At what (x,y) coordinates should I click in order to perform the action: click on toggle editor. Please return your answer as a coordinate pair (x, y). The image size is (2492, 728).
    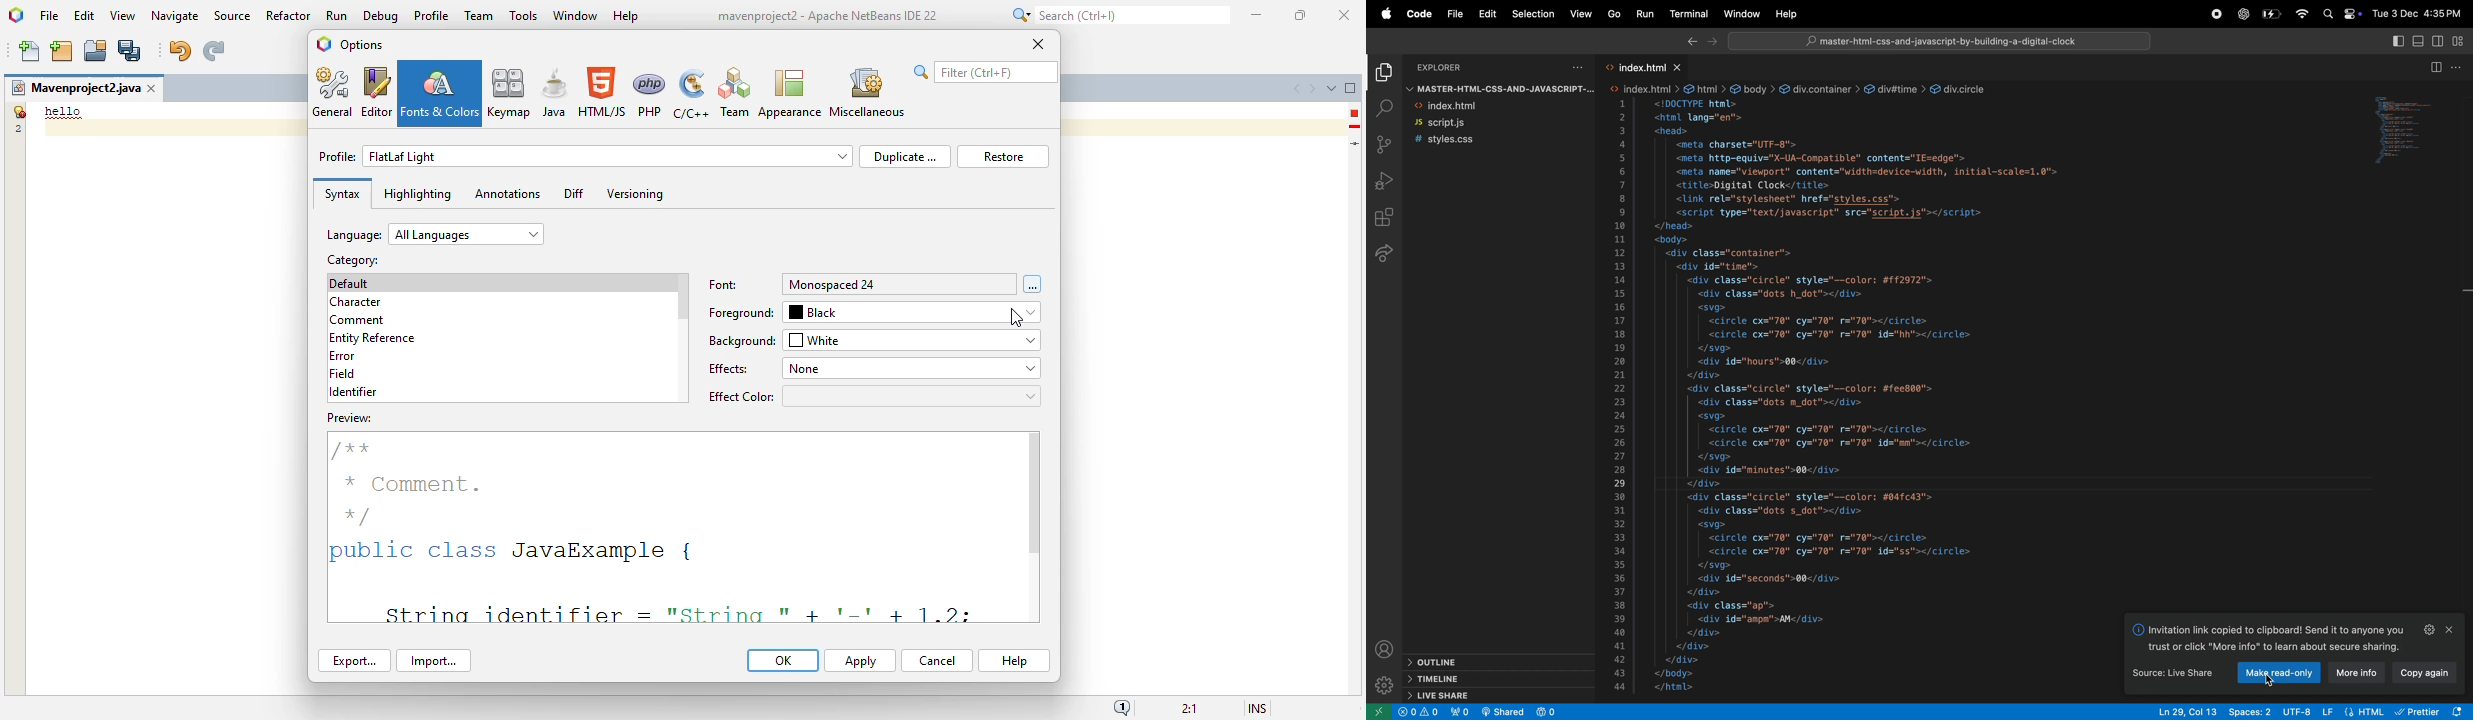
    Looking at the image, I should click on (2445, 66).